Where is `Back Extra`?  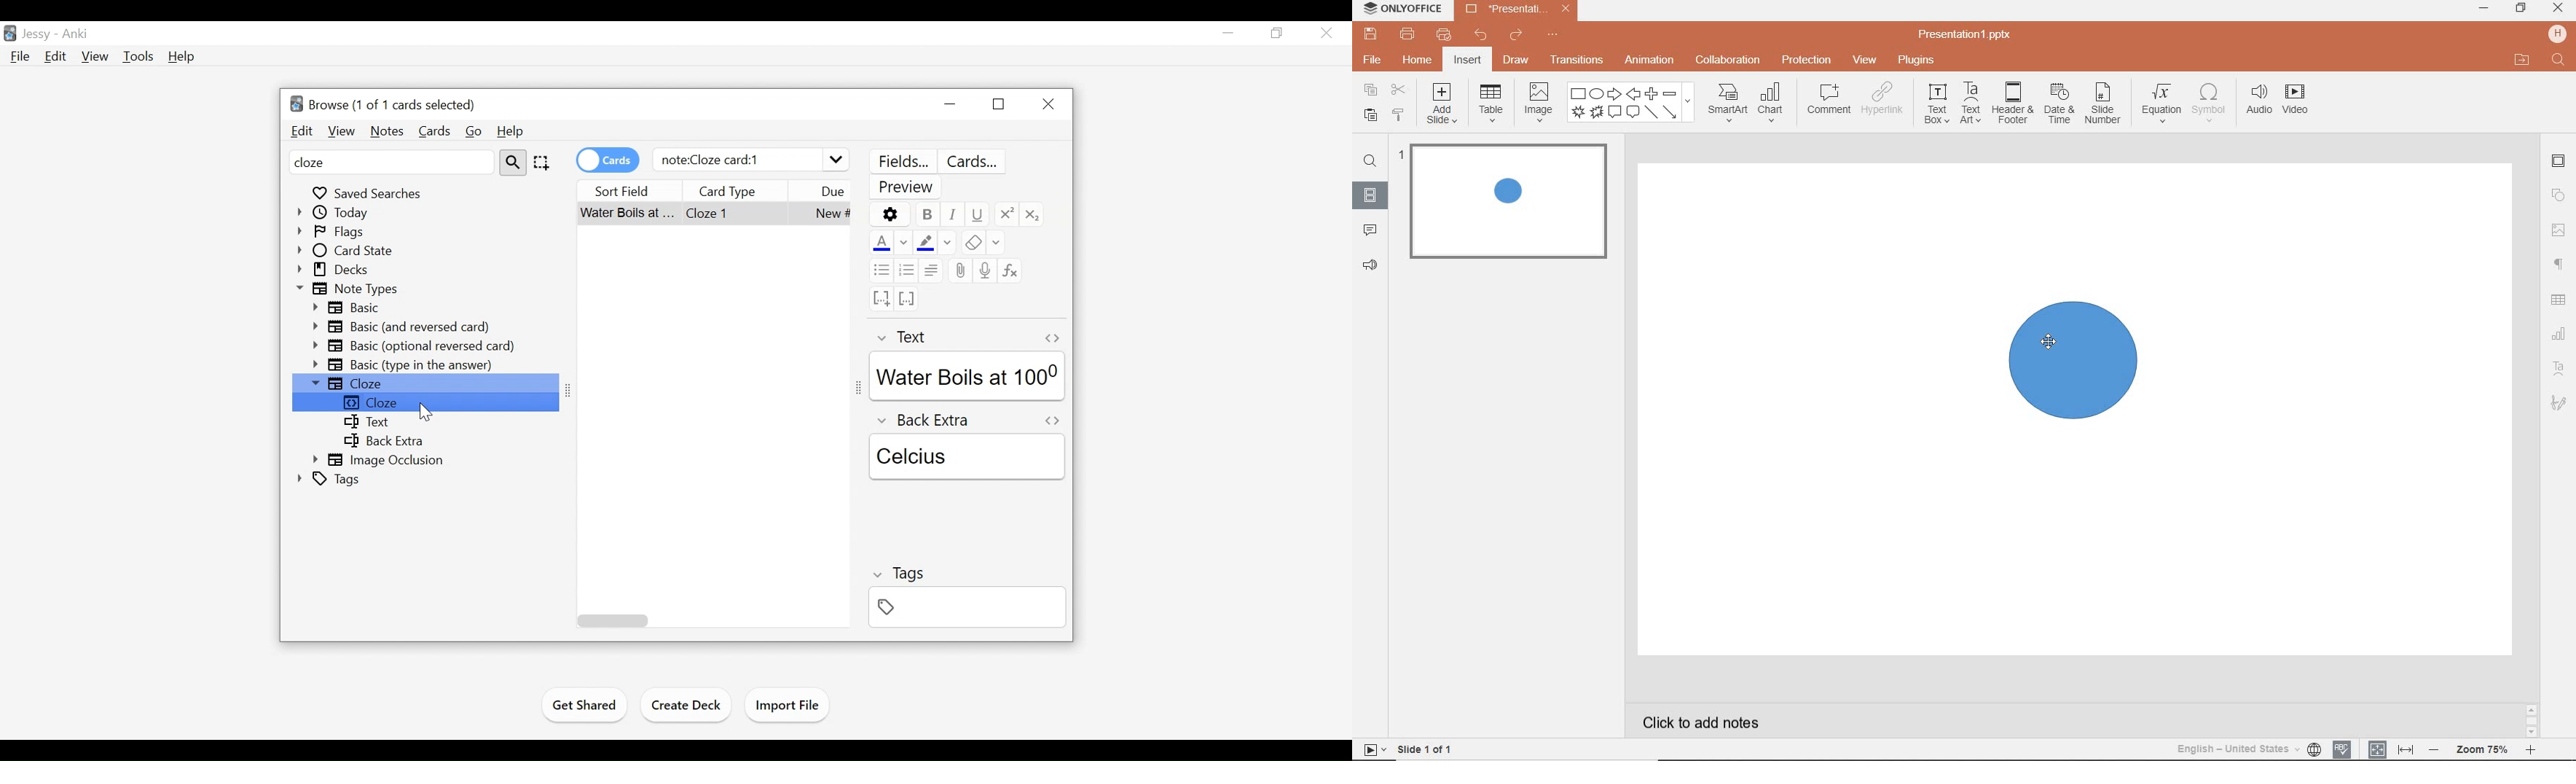
Back Extra is located at coordinates (382, 441).